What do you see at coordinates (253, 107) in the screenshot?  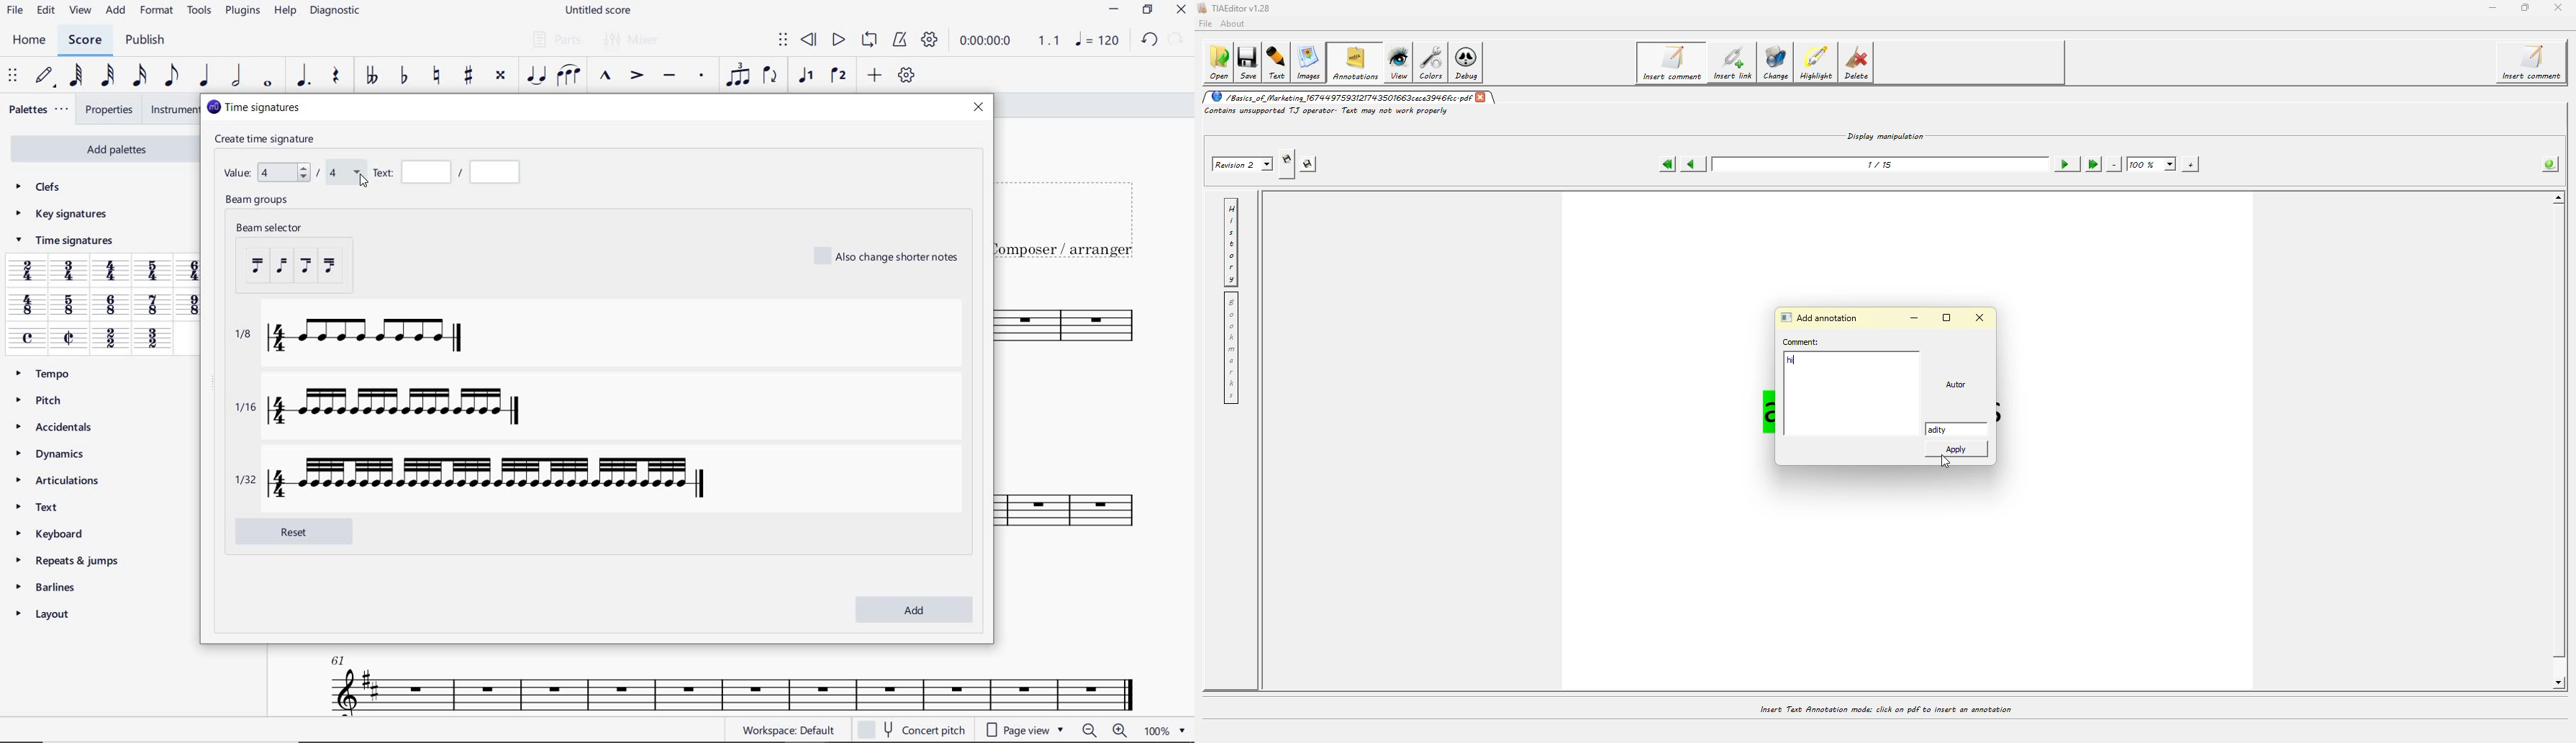 I see `time signatures` at bounding box center [253, 107].